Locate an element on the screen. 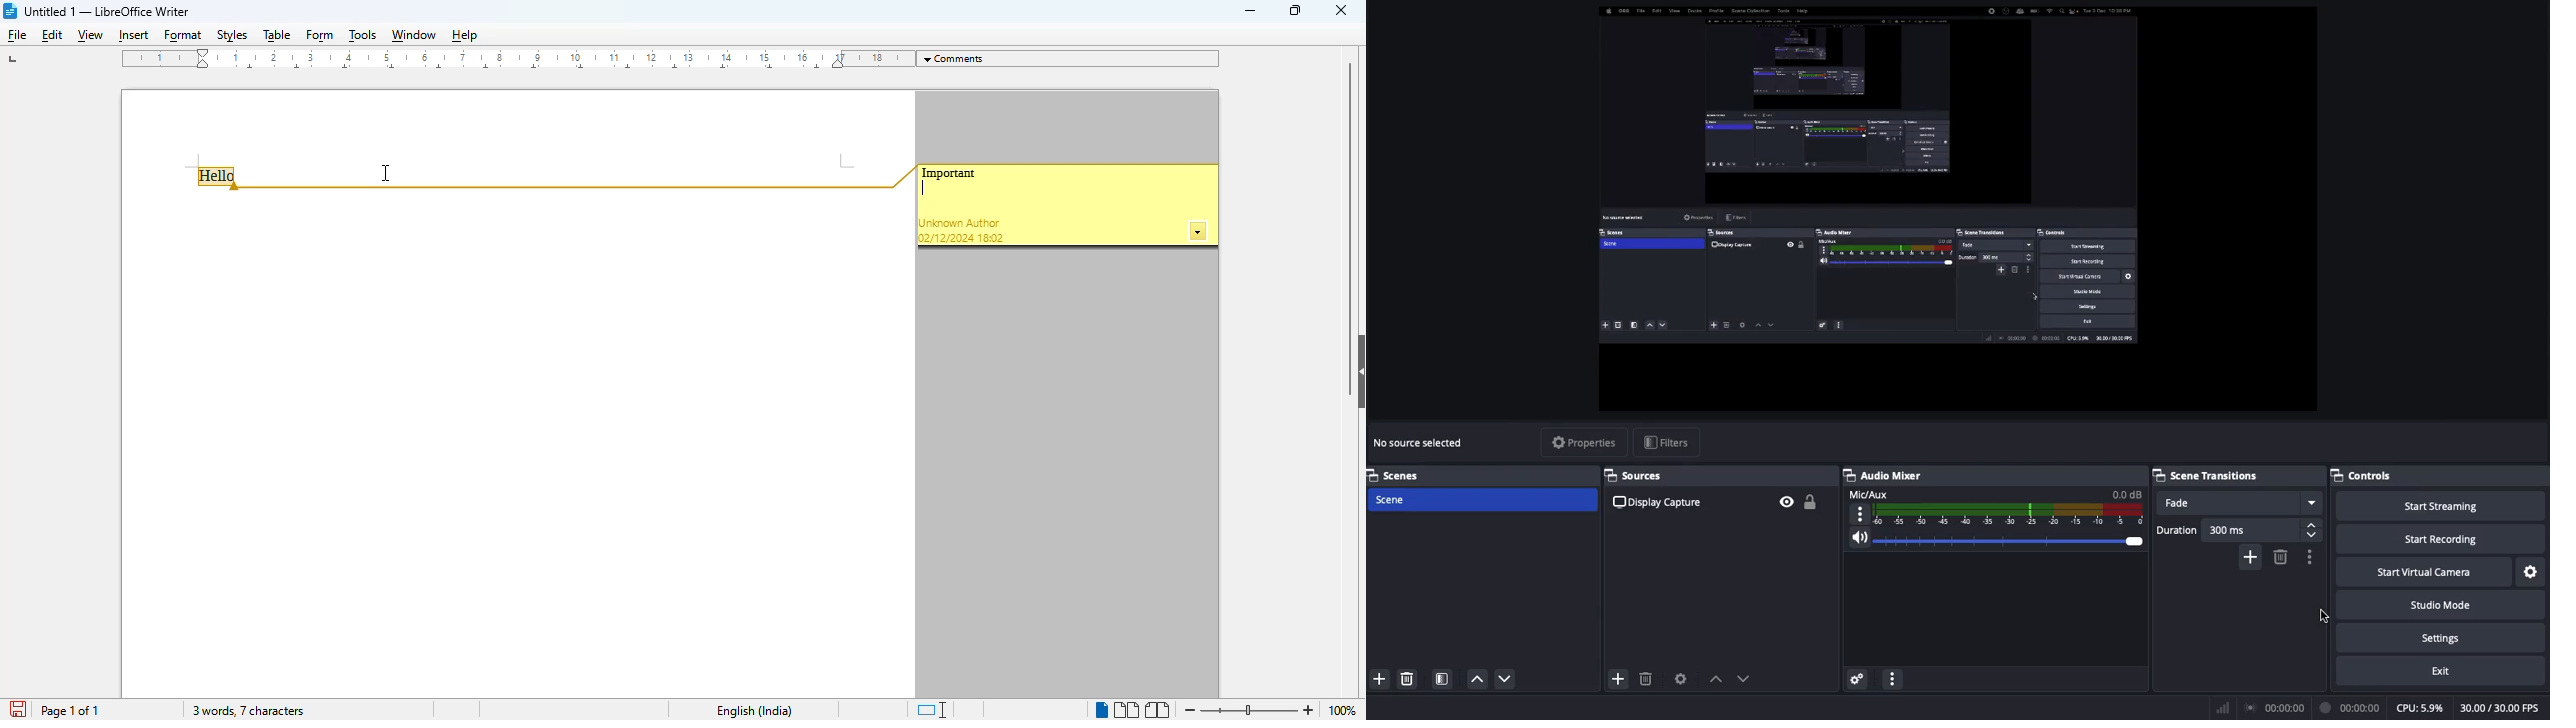  02/12/2024 is located at coordinates (946, 238).